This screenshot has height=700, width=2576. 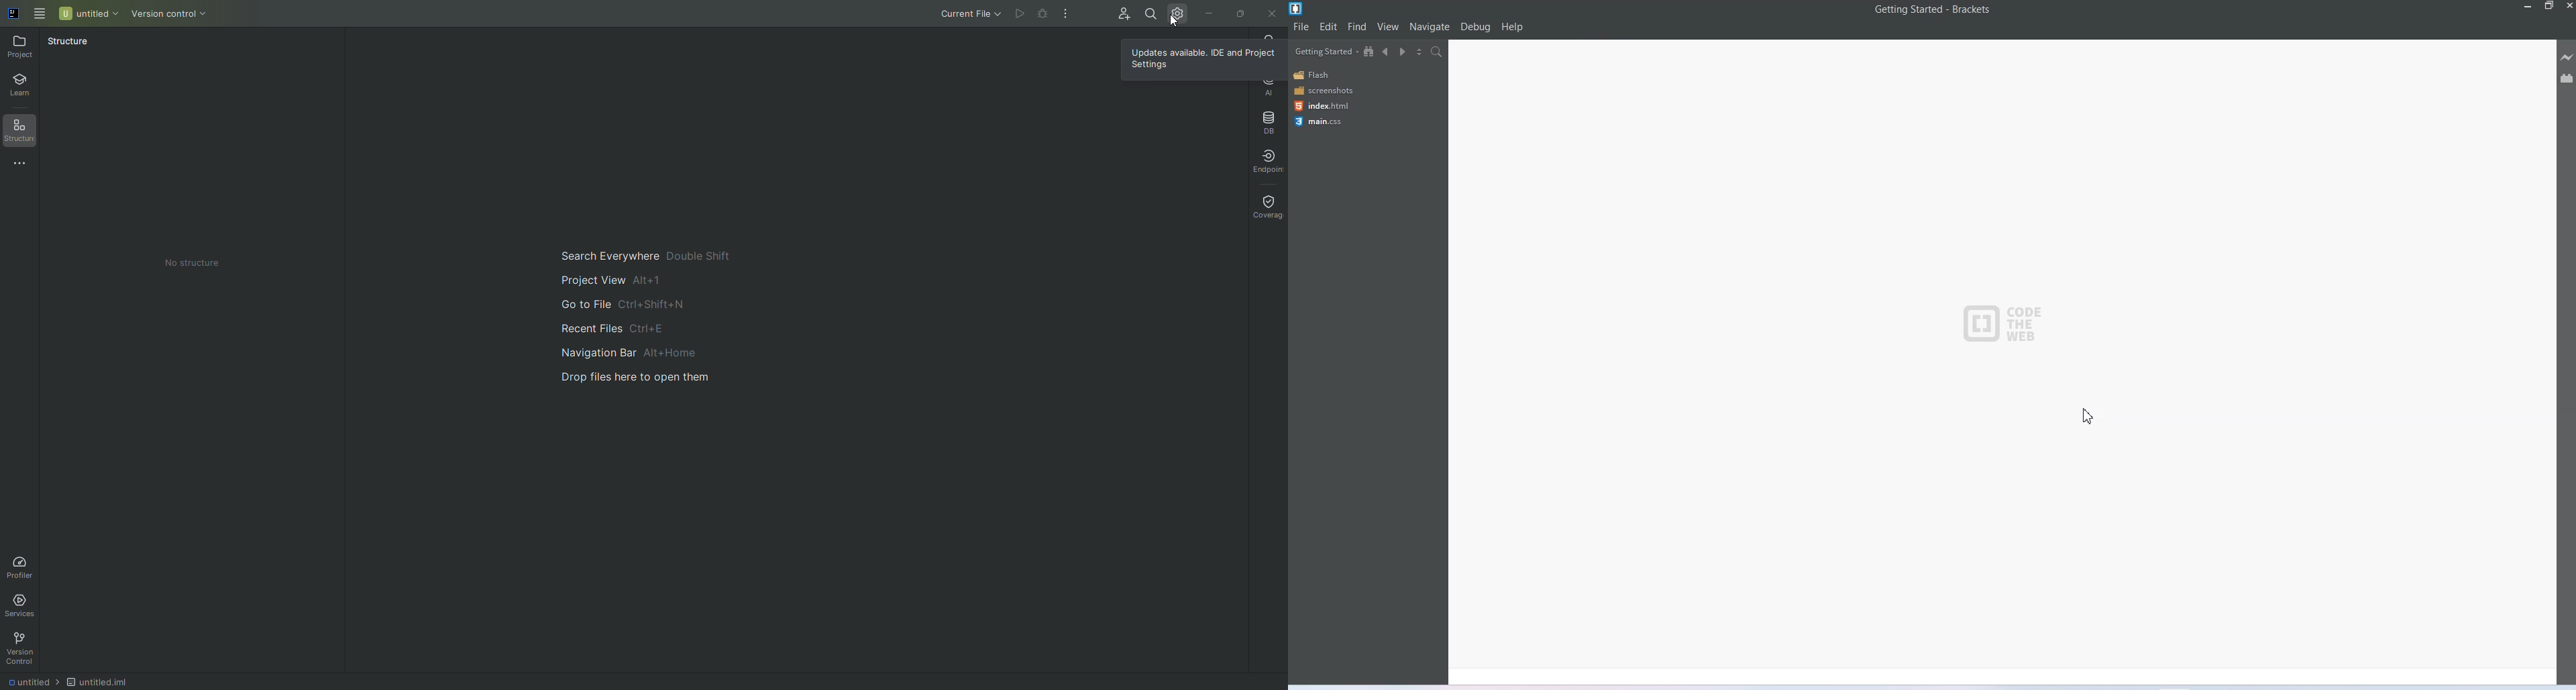 I want to click on Version Control, so click(x=24, y=648).